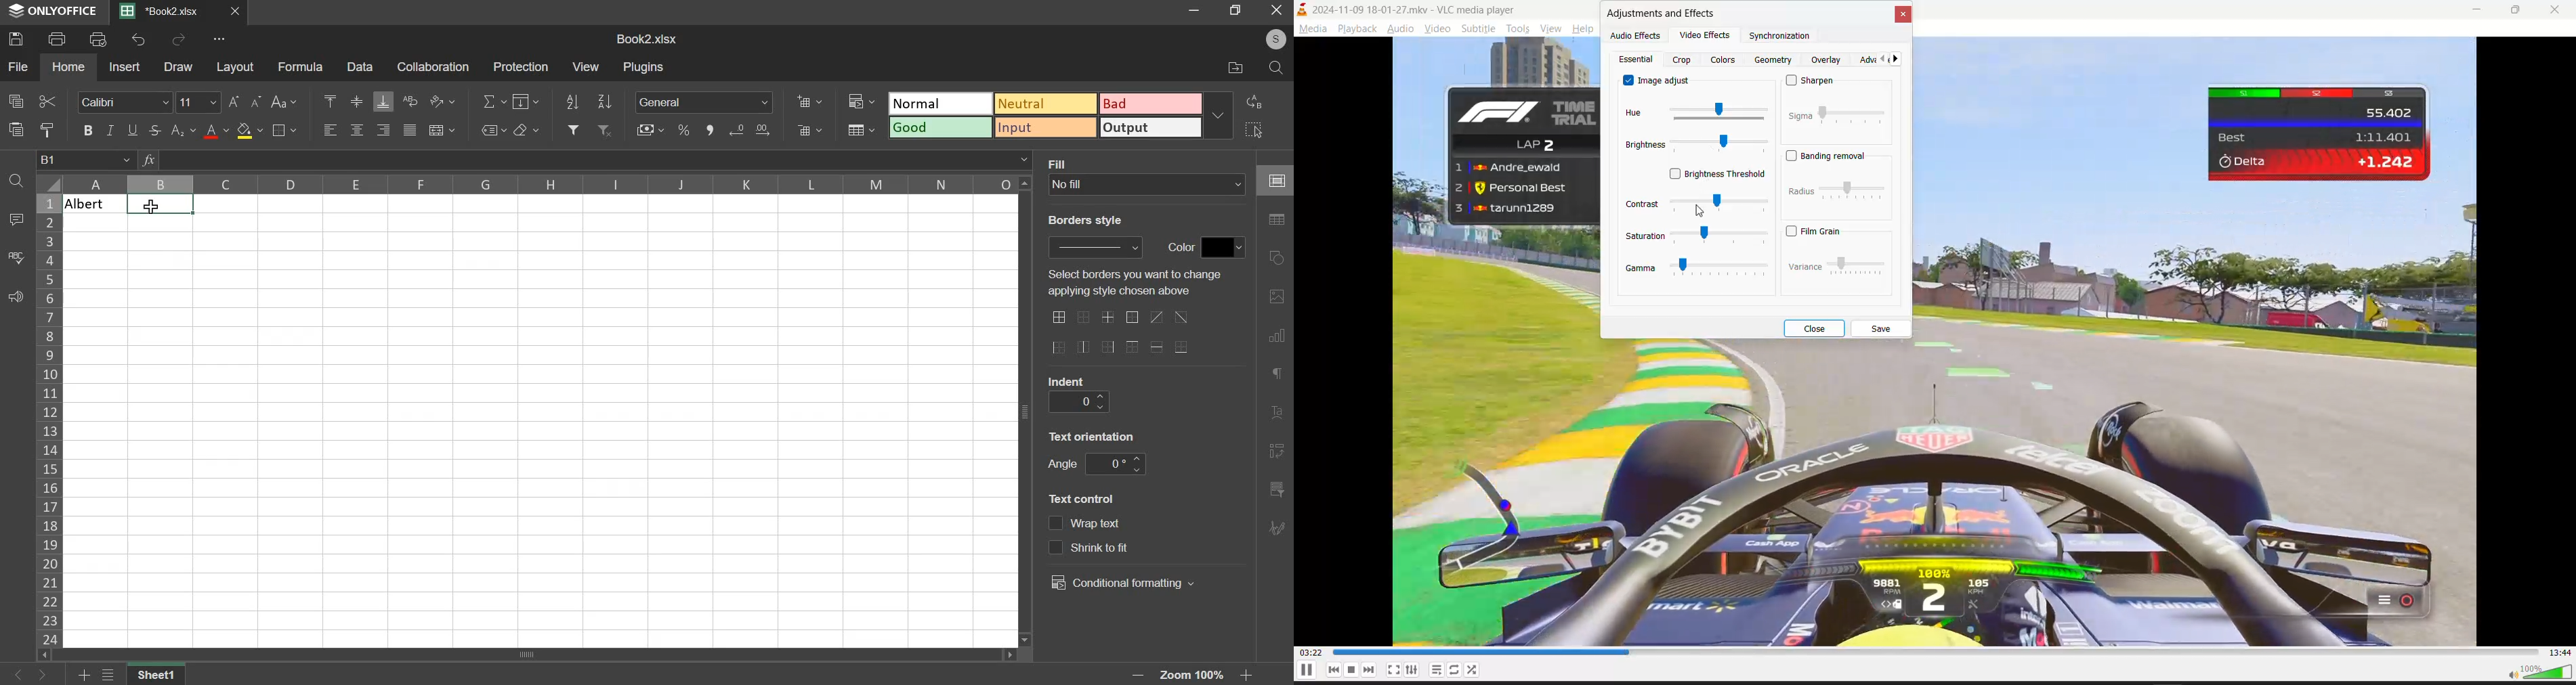  I want to click on saturation slider, so click(1721, 236).